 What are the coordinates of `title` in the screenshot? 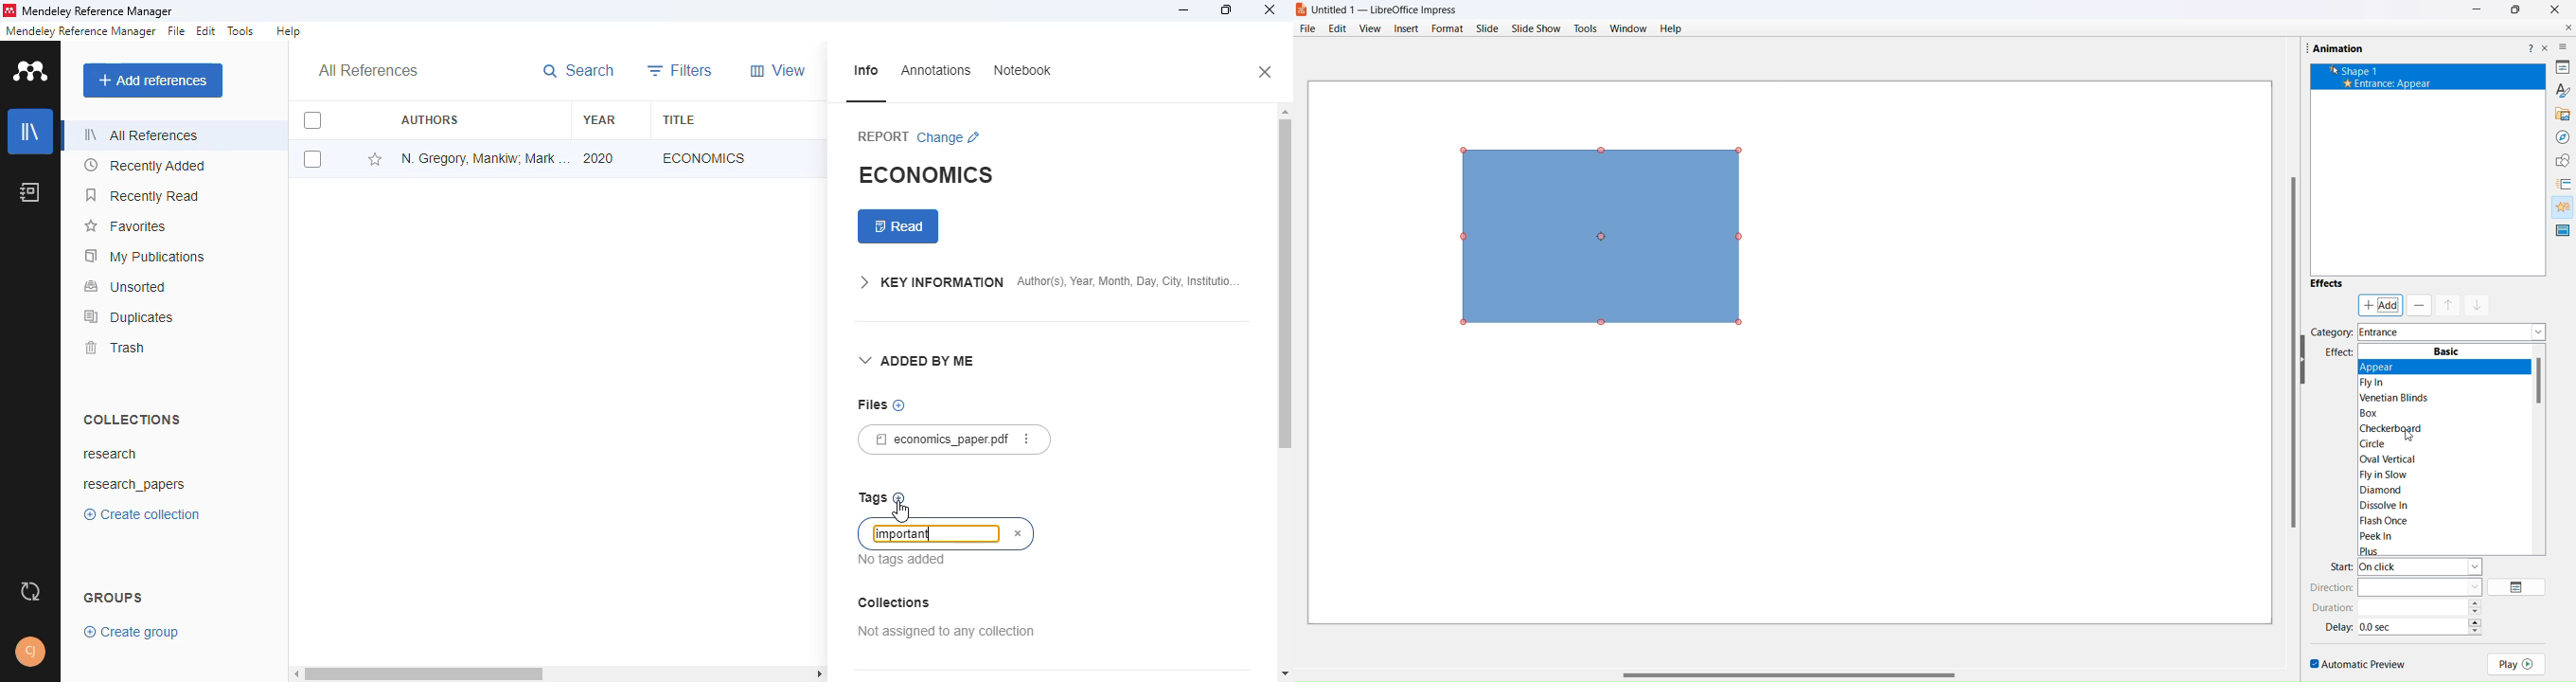 It's located at (678, 120).